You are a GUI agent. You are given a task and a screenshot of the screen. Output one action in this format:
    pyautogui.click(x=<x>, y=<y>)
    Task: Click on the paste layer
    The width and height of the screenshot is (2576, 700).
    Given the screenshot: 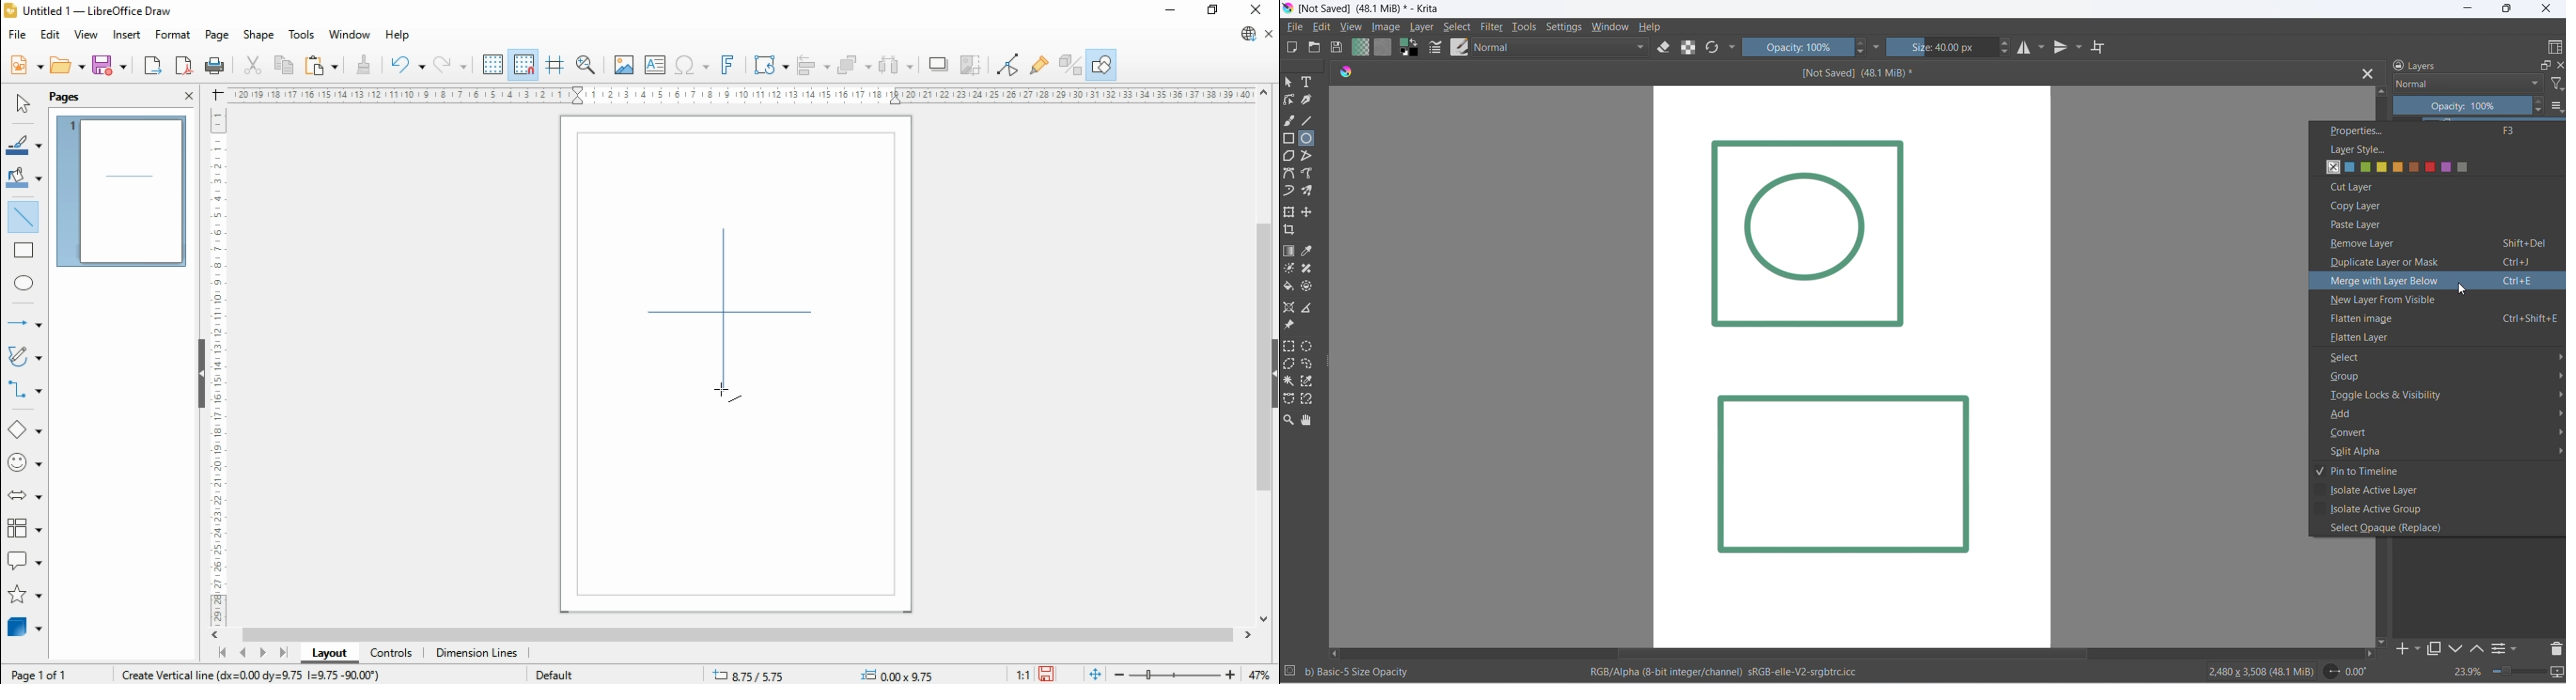 What is the action you would take?
    pyautogui.click(x=2436, y=228)
    